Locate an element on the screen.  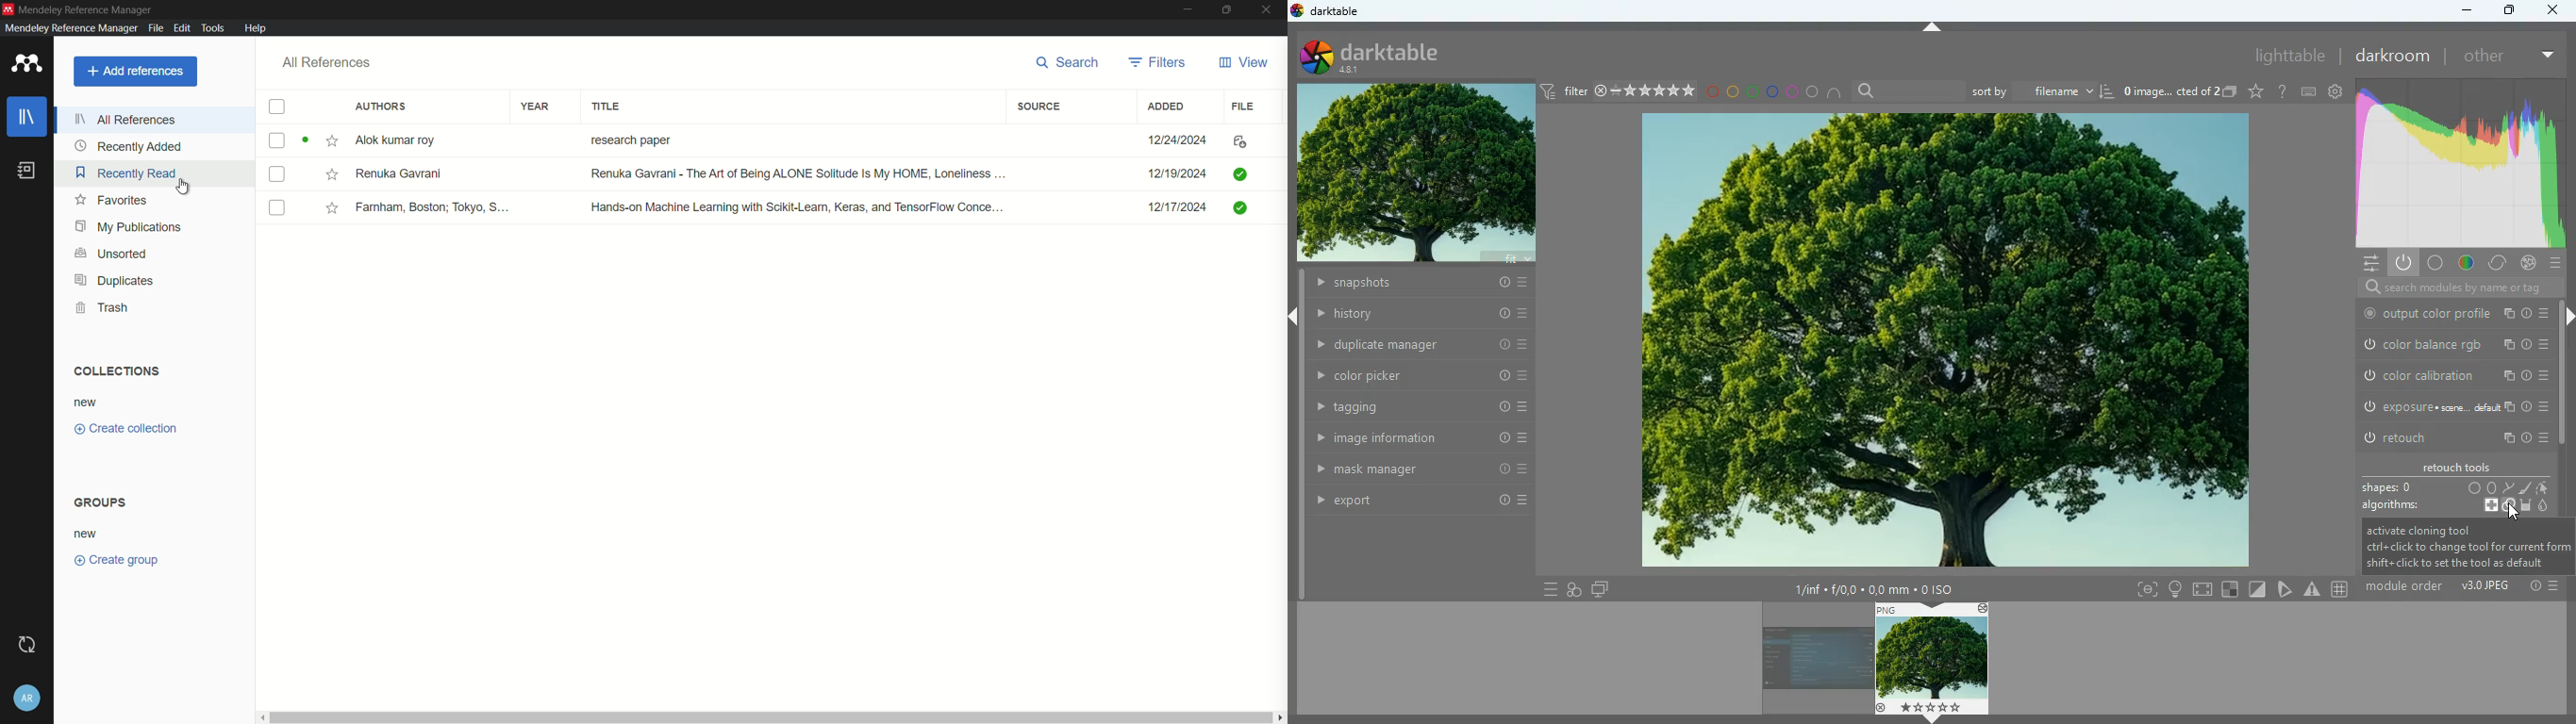
new is located at coordinates (89, 403).